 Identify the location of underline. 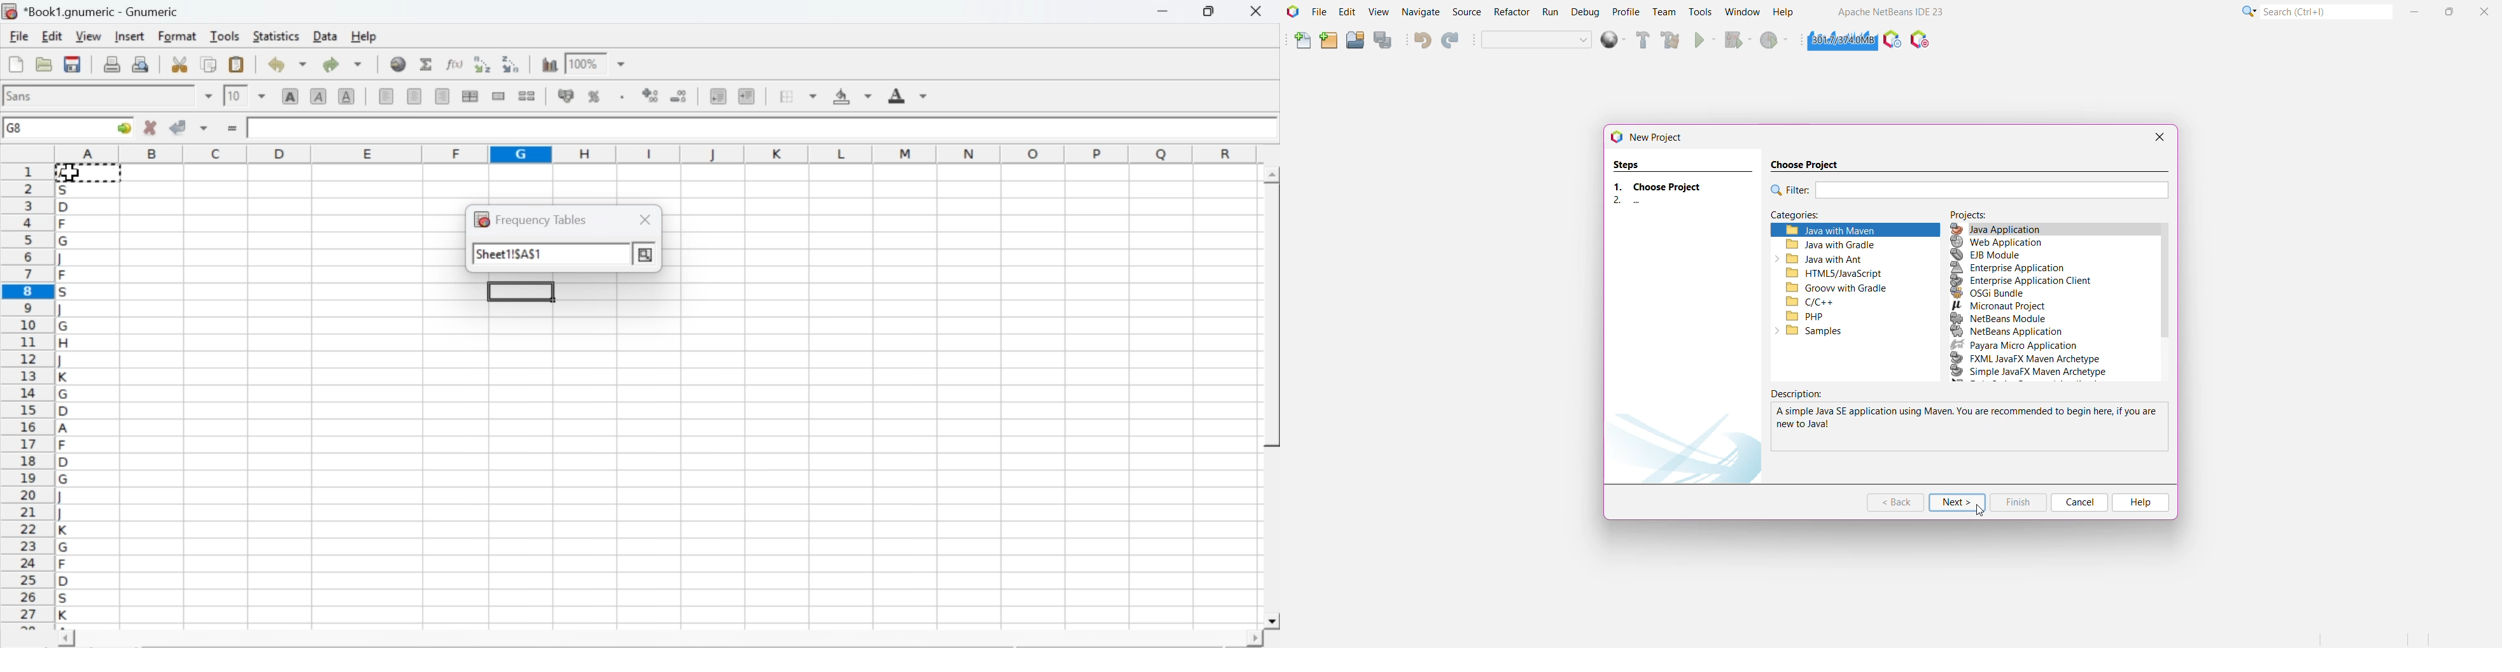
(347, 95).